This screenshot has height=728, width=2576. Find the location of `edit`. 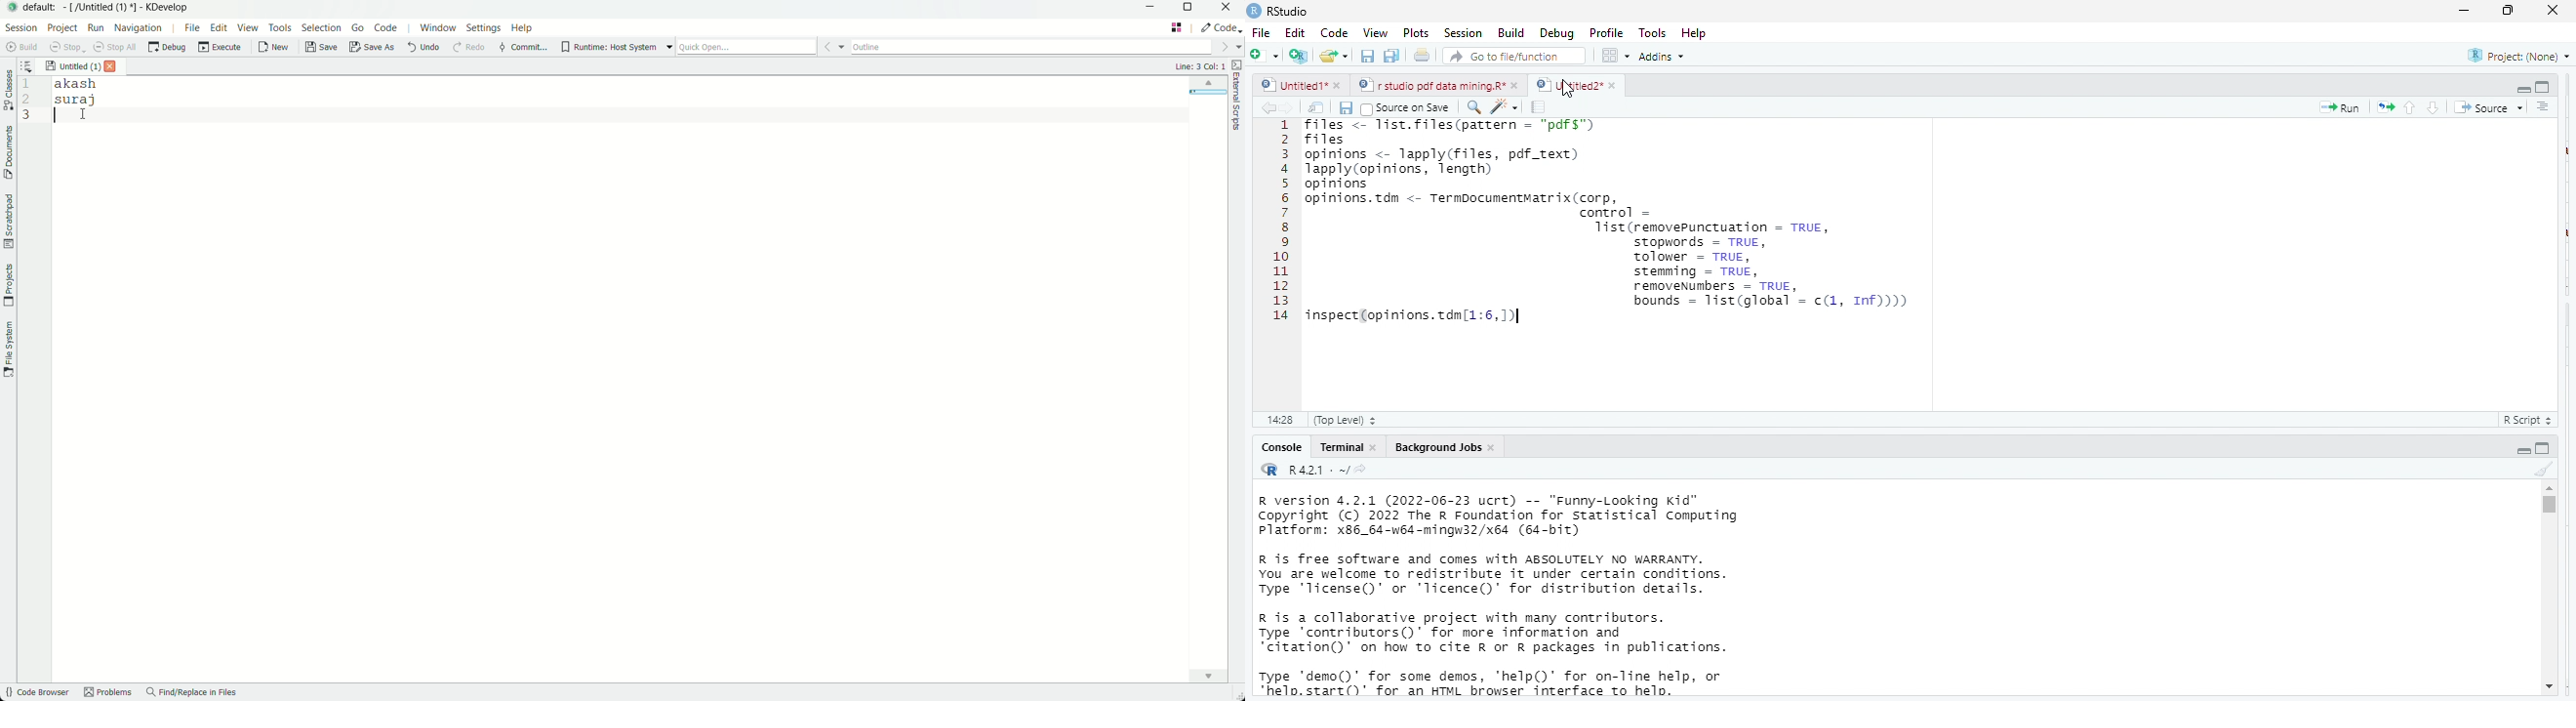

edit is located at coordinates (1295, 33).